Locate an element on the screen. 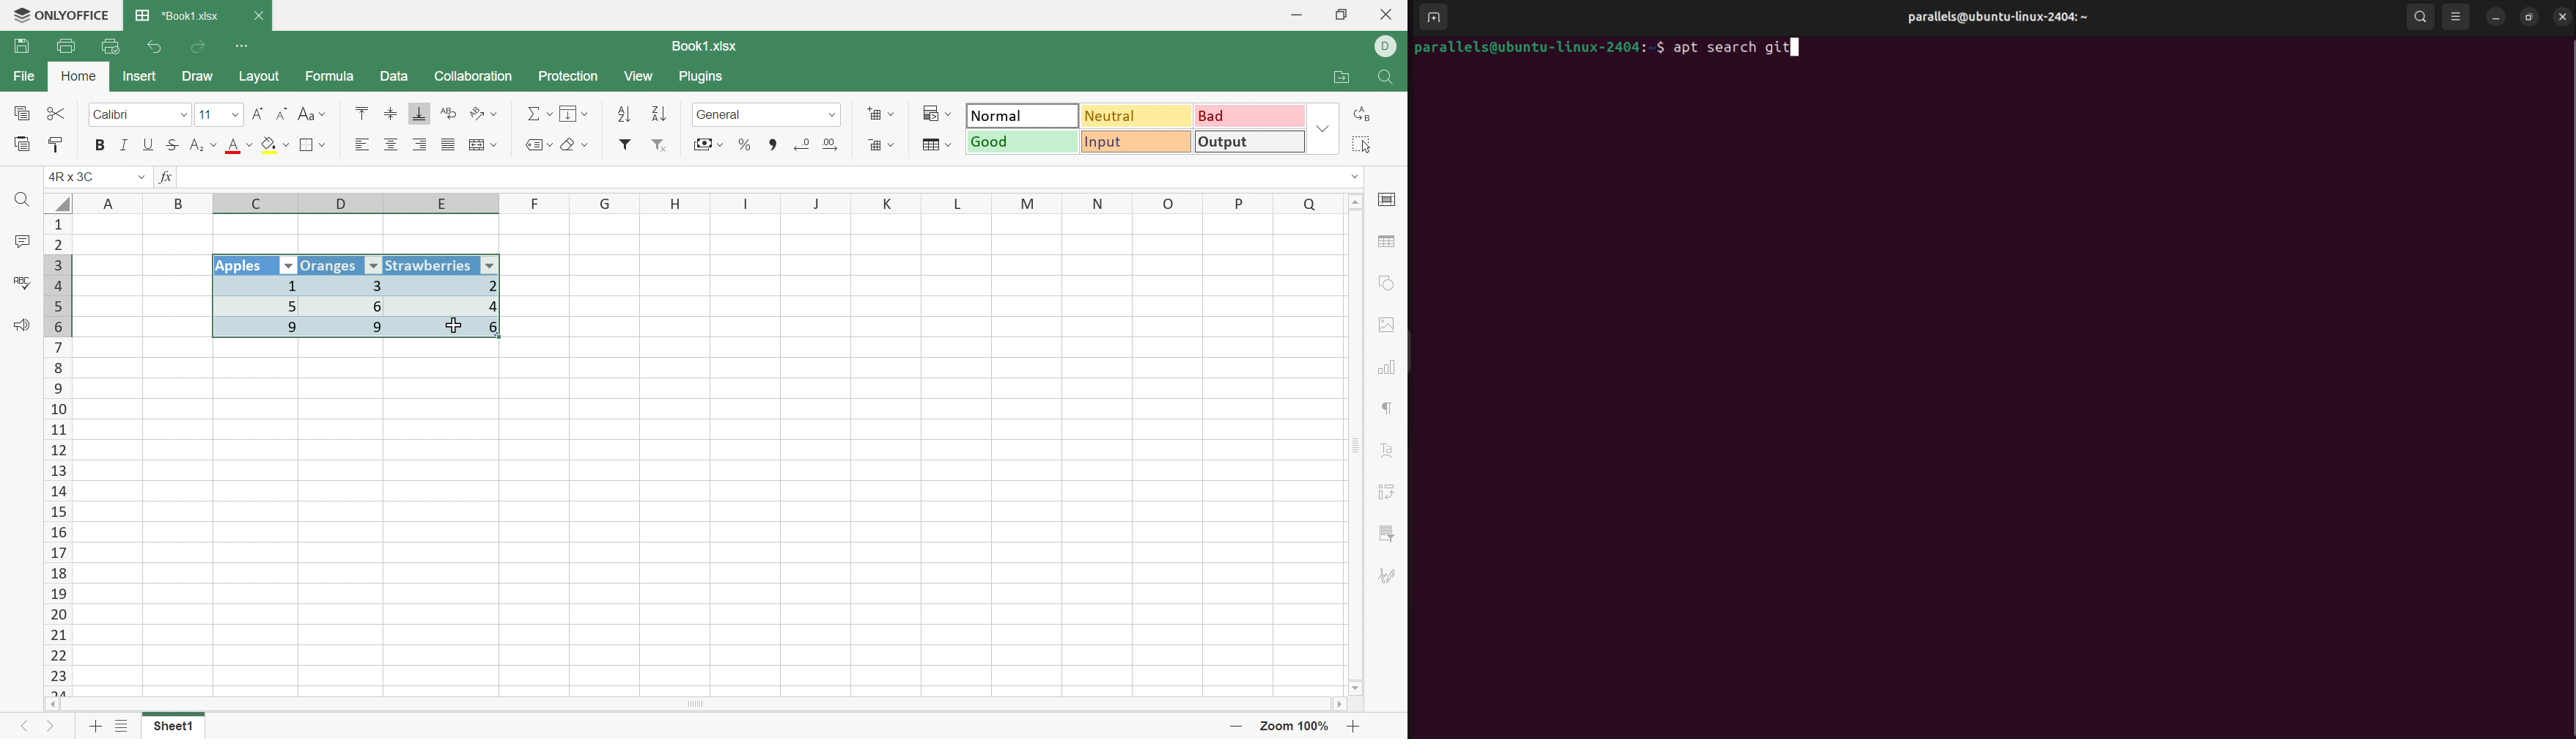 This screenshot has height=756, width=2576. 4 is located at coordinates (449, 306).